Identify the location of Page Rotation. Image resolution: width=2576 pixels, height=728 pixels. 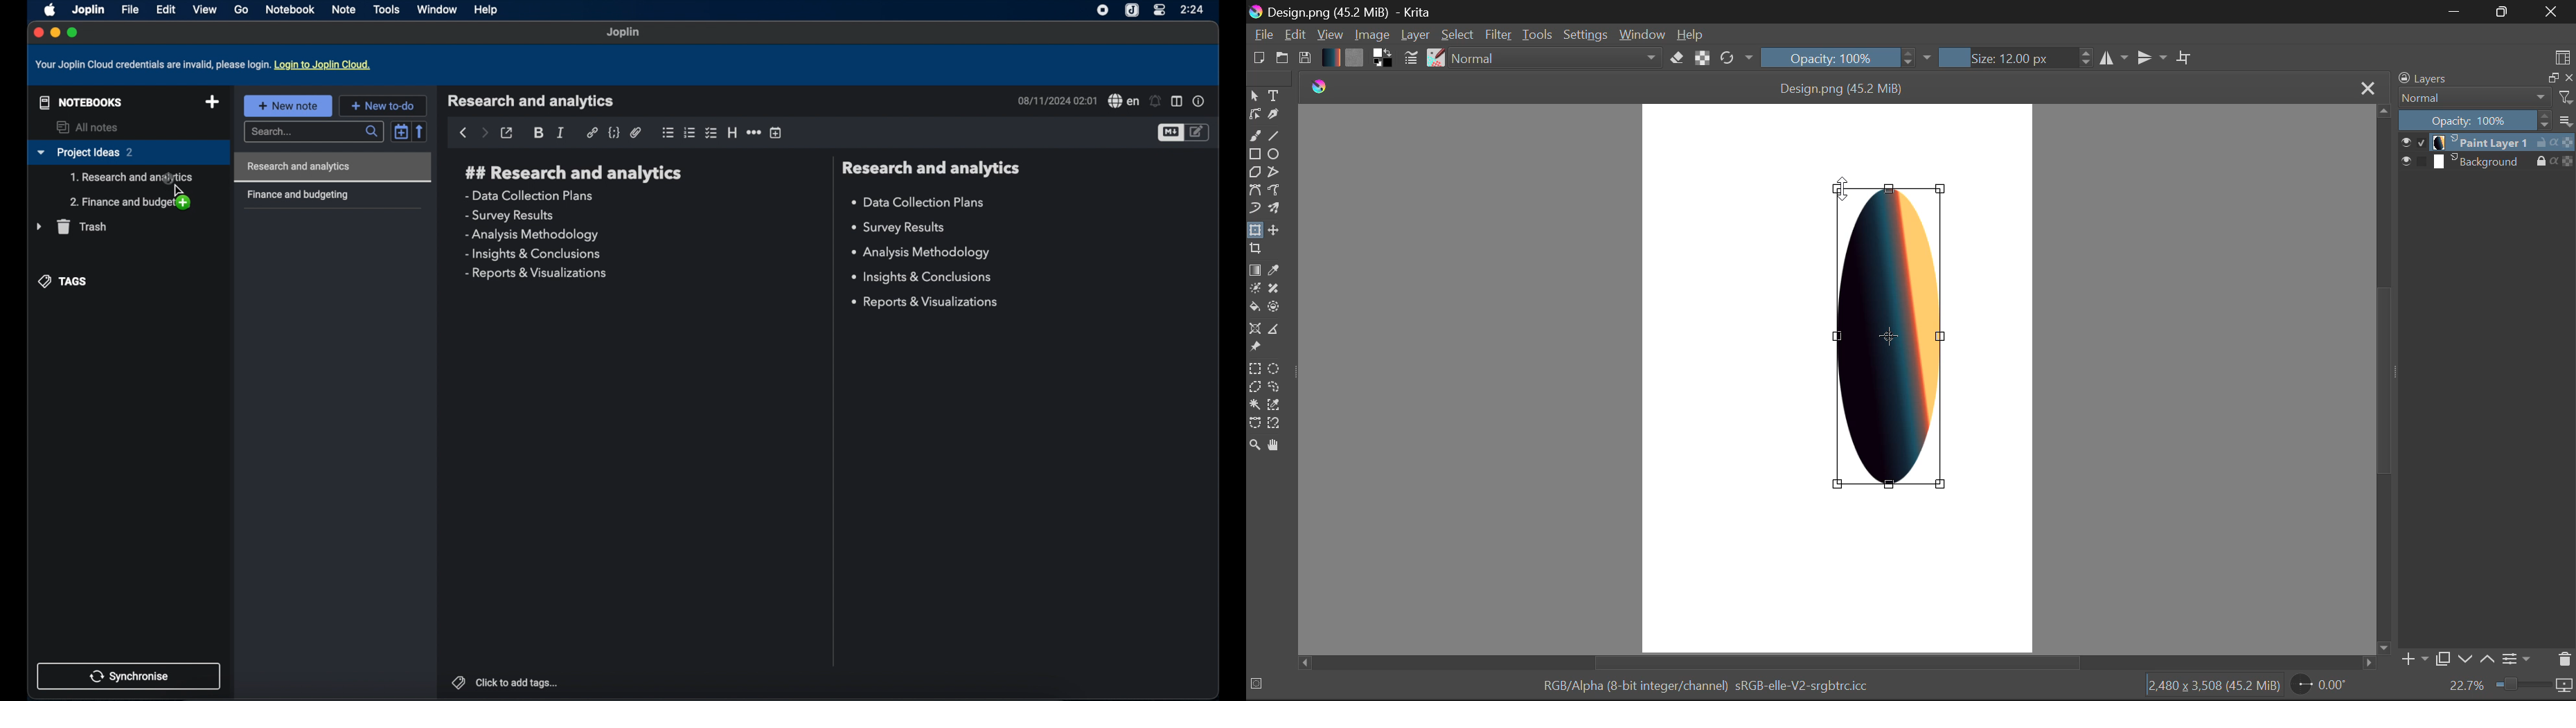
(2318, 688).